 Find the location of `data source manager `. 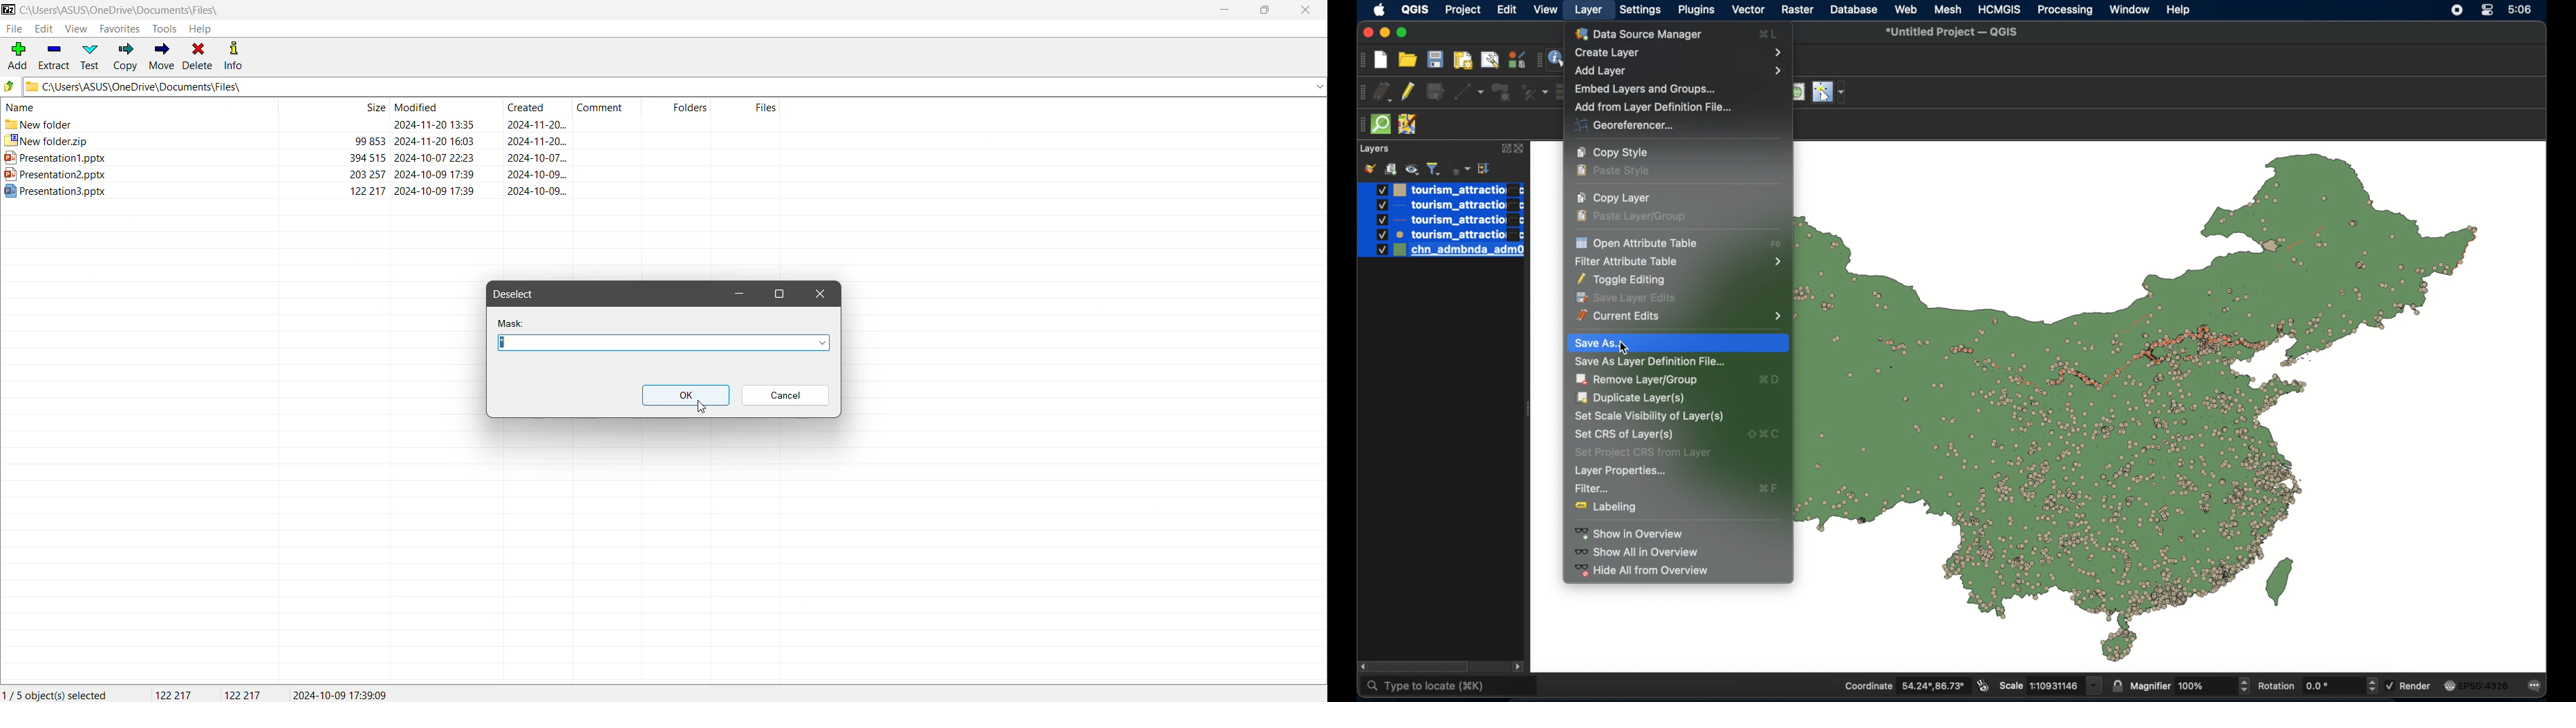

data source manager  is located at coordinates (1640, 34).